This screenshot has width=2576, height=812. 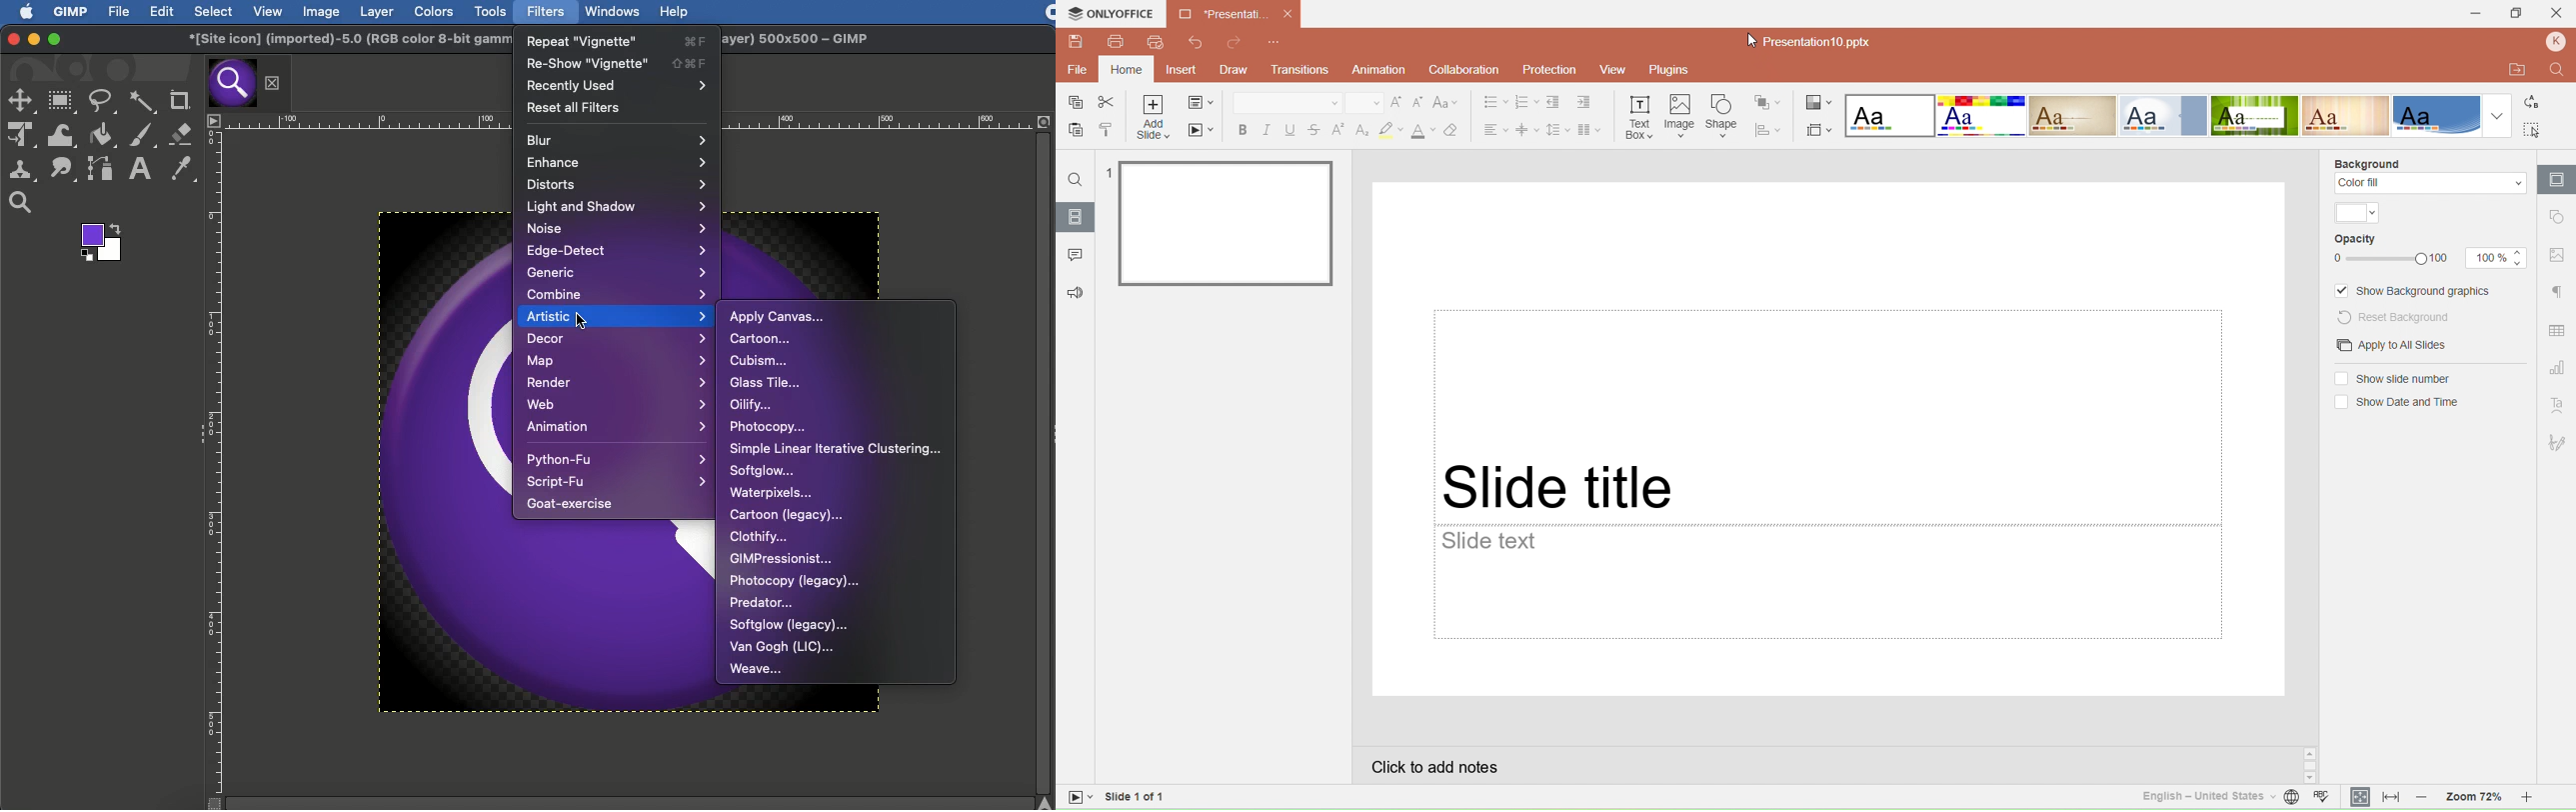 I want to click on Filters, so click(x=547, y=11).